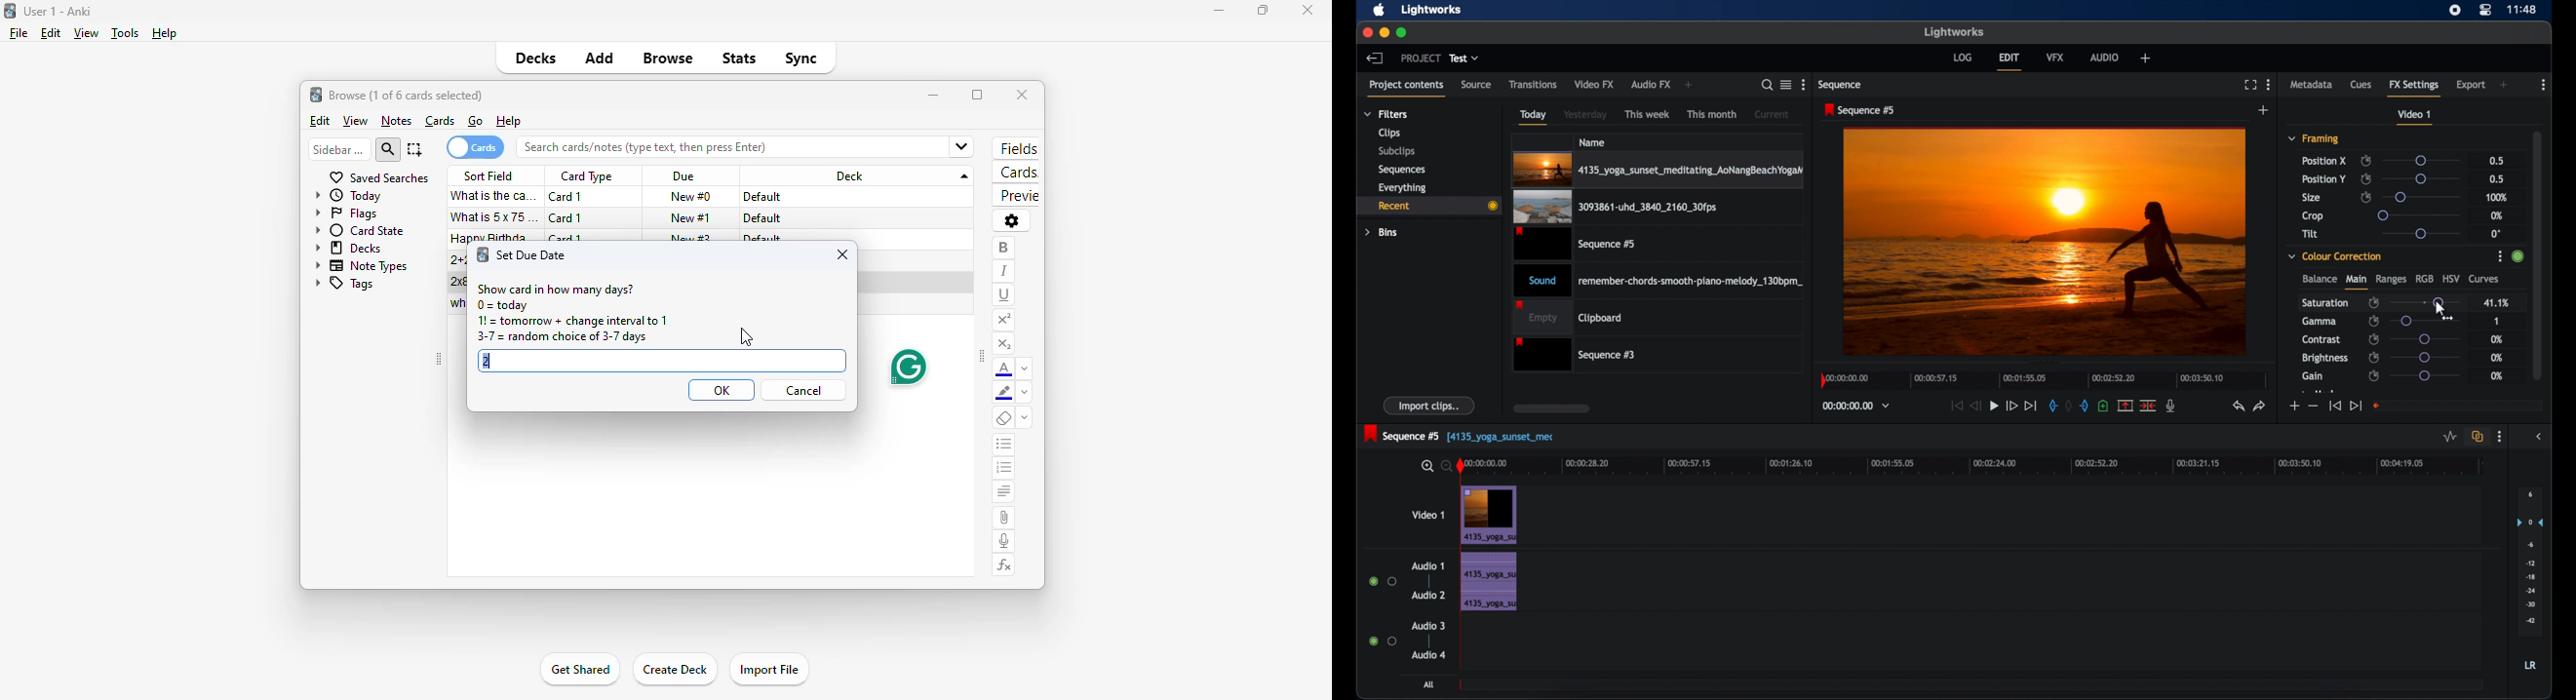  Describe the element at coordinates (1994, 406) in the screenshot. I see `play ` at that location.